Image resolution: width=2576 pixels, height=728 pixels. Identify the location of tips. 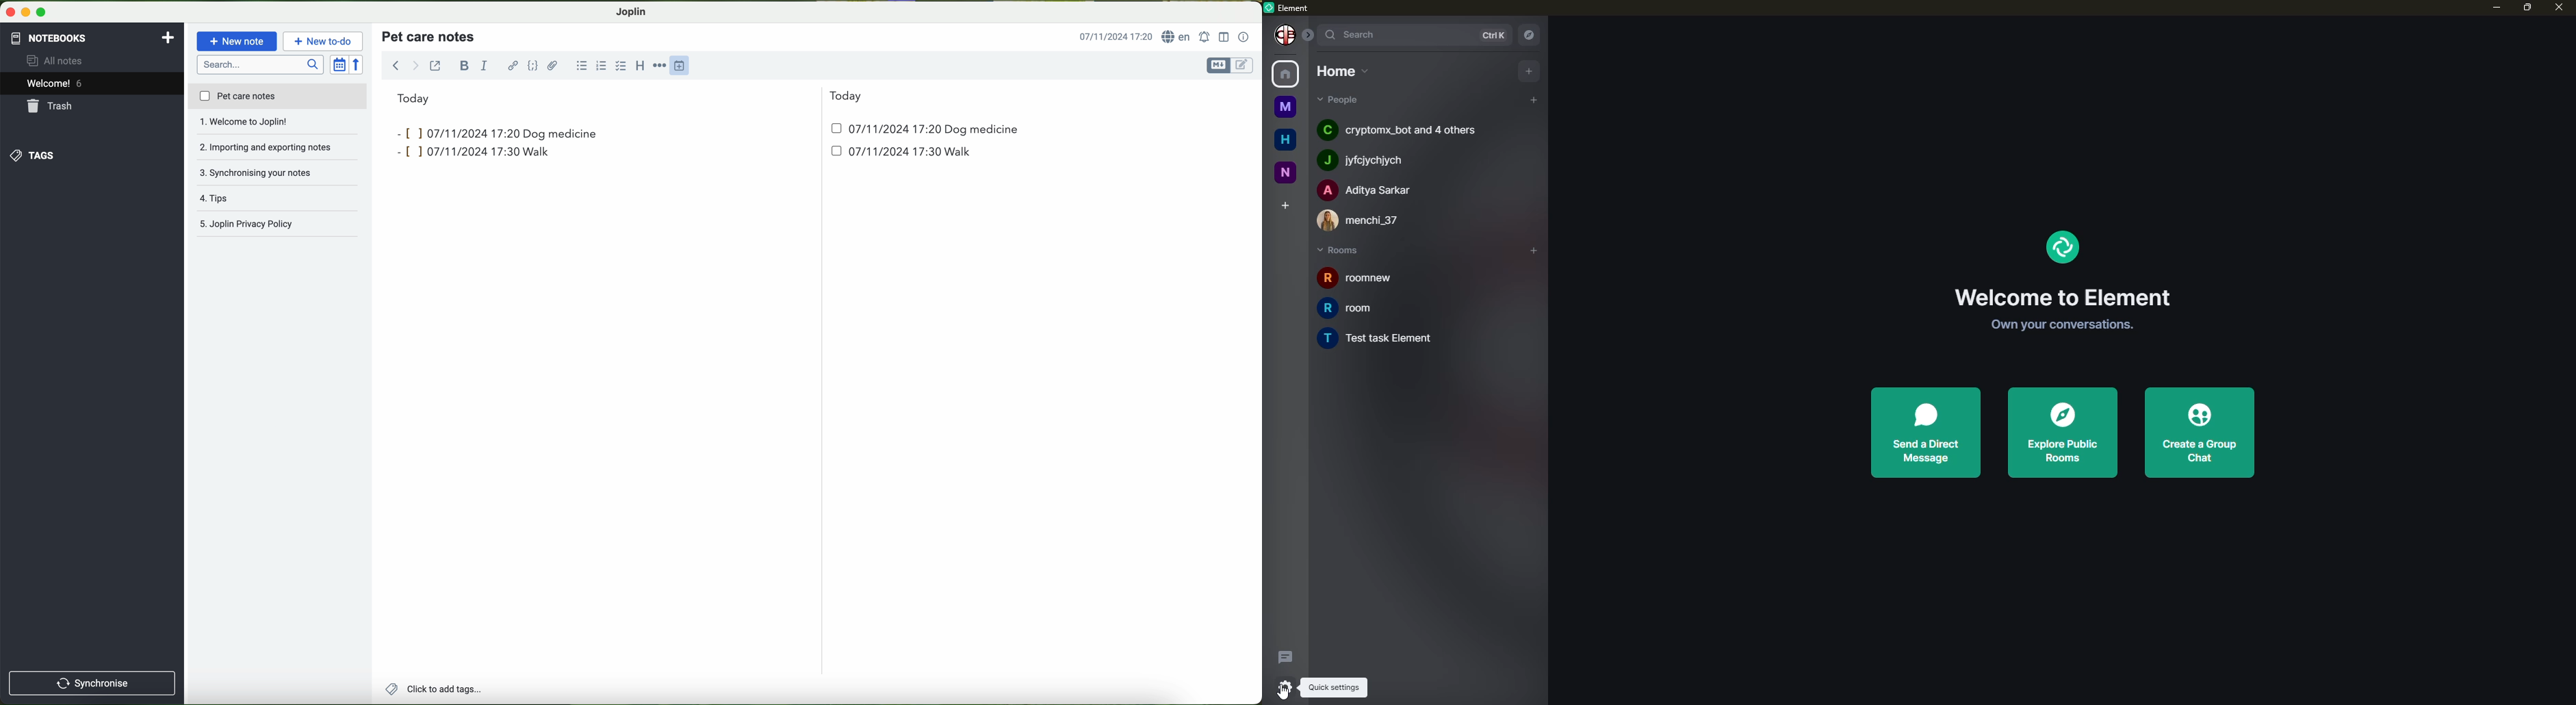
(278, 173).